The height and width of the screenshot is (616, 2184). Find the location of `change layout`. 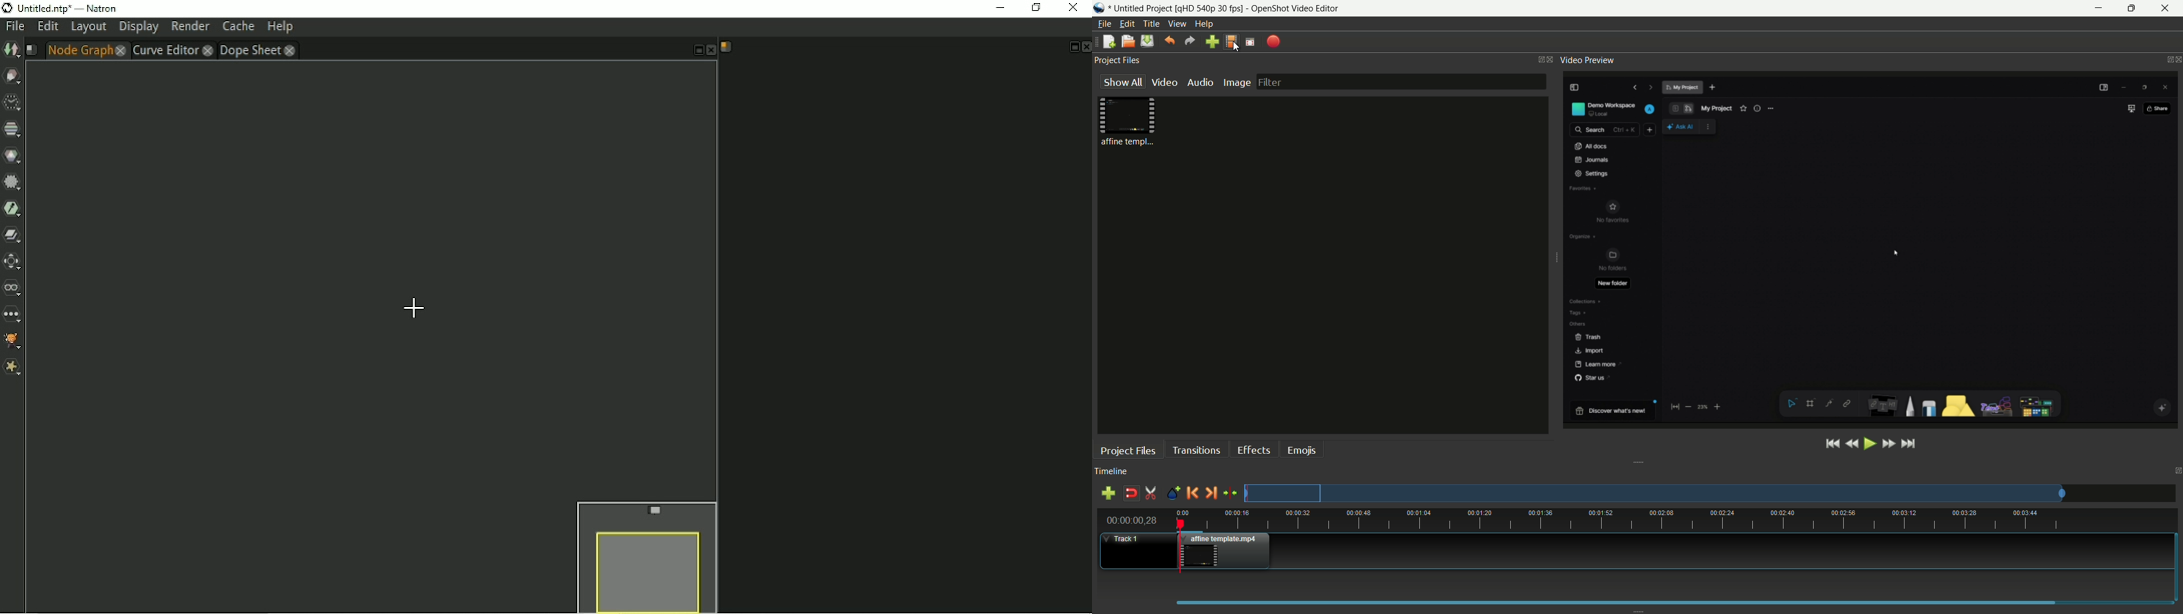

change layout is located at coordinates (1537, 59).